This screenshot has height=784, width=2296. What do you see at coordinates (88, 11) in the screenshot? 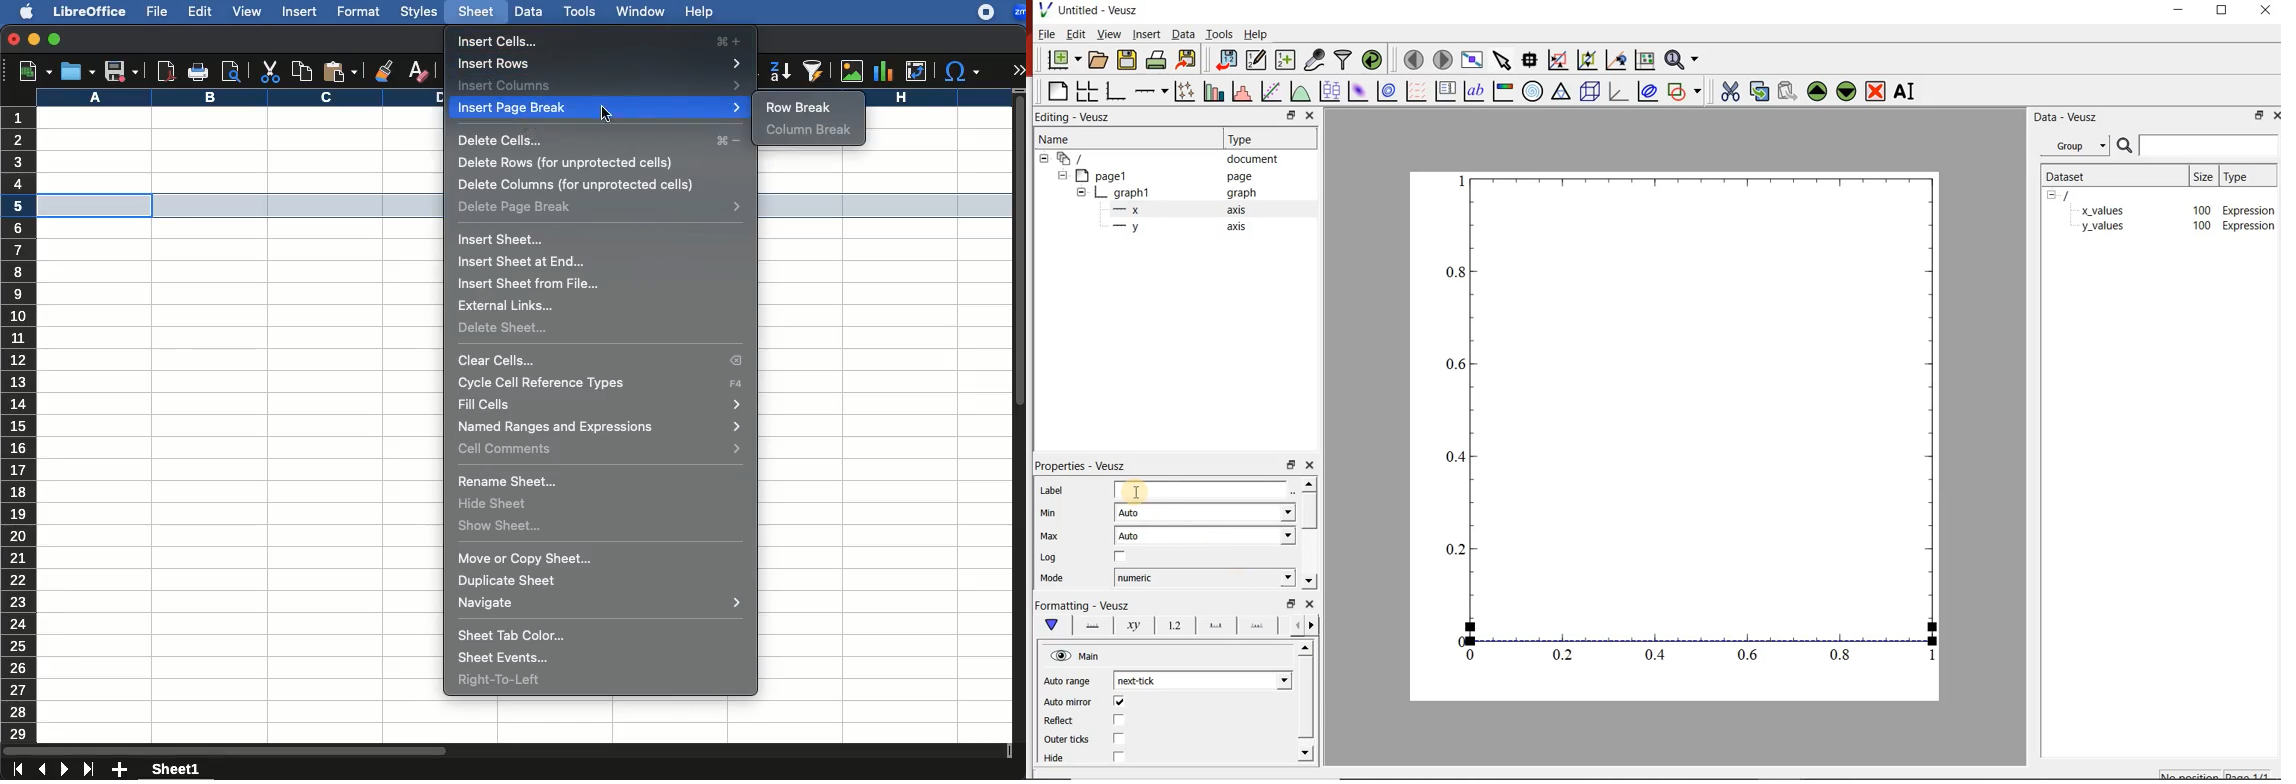
I see `libreoffice` at bounding box center [88, 11].